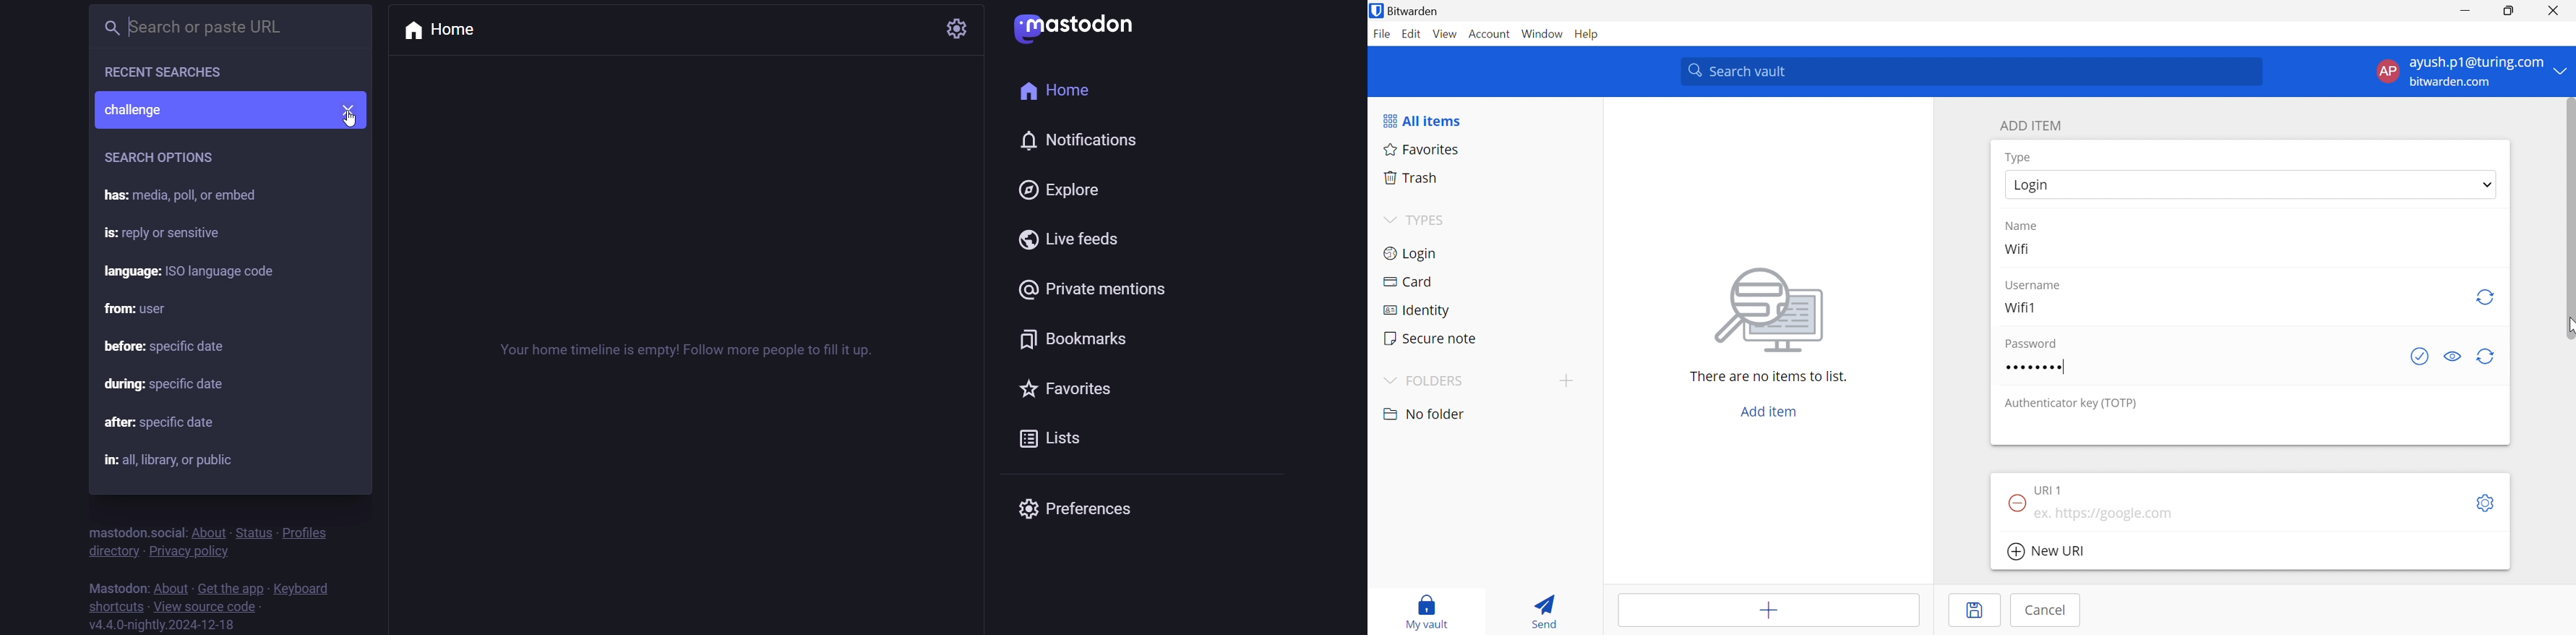 This screenshot has width=2576, height=644. Describe the element at coordinates (2034, 286) in the screenshot. I see `Username` at that location.